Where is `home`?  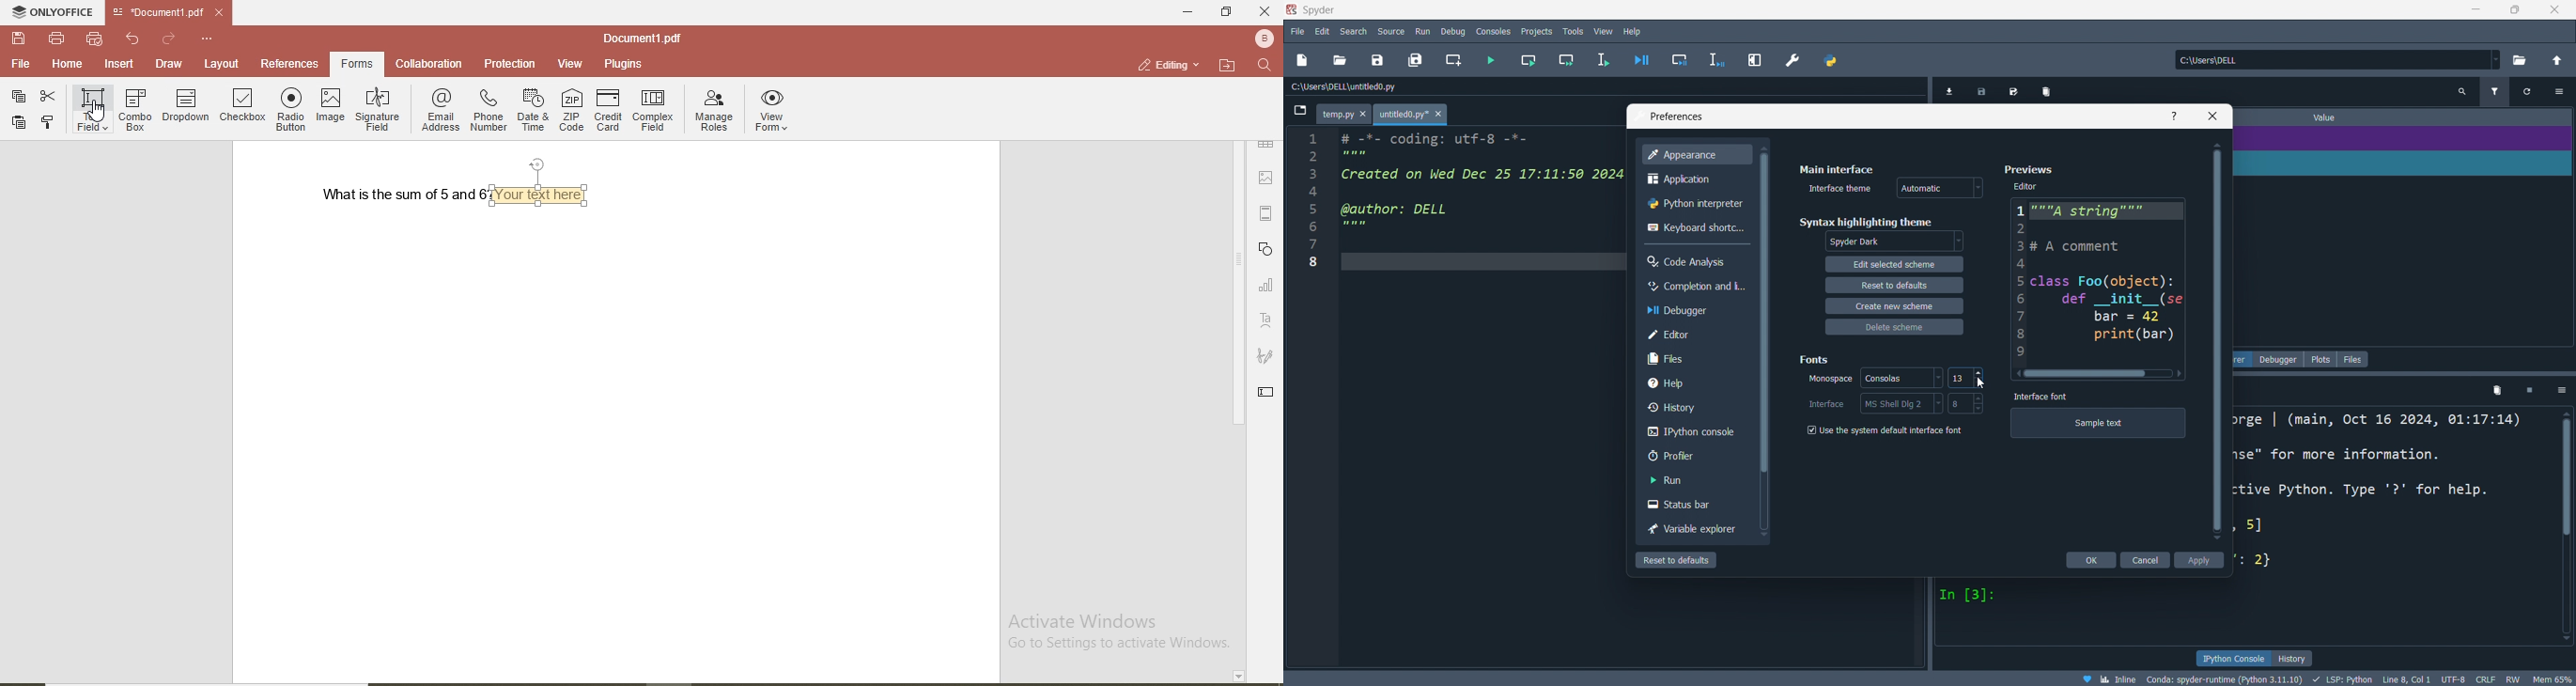 home is located at coordinates (69, 65).